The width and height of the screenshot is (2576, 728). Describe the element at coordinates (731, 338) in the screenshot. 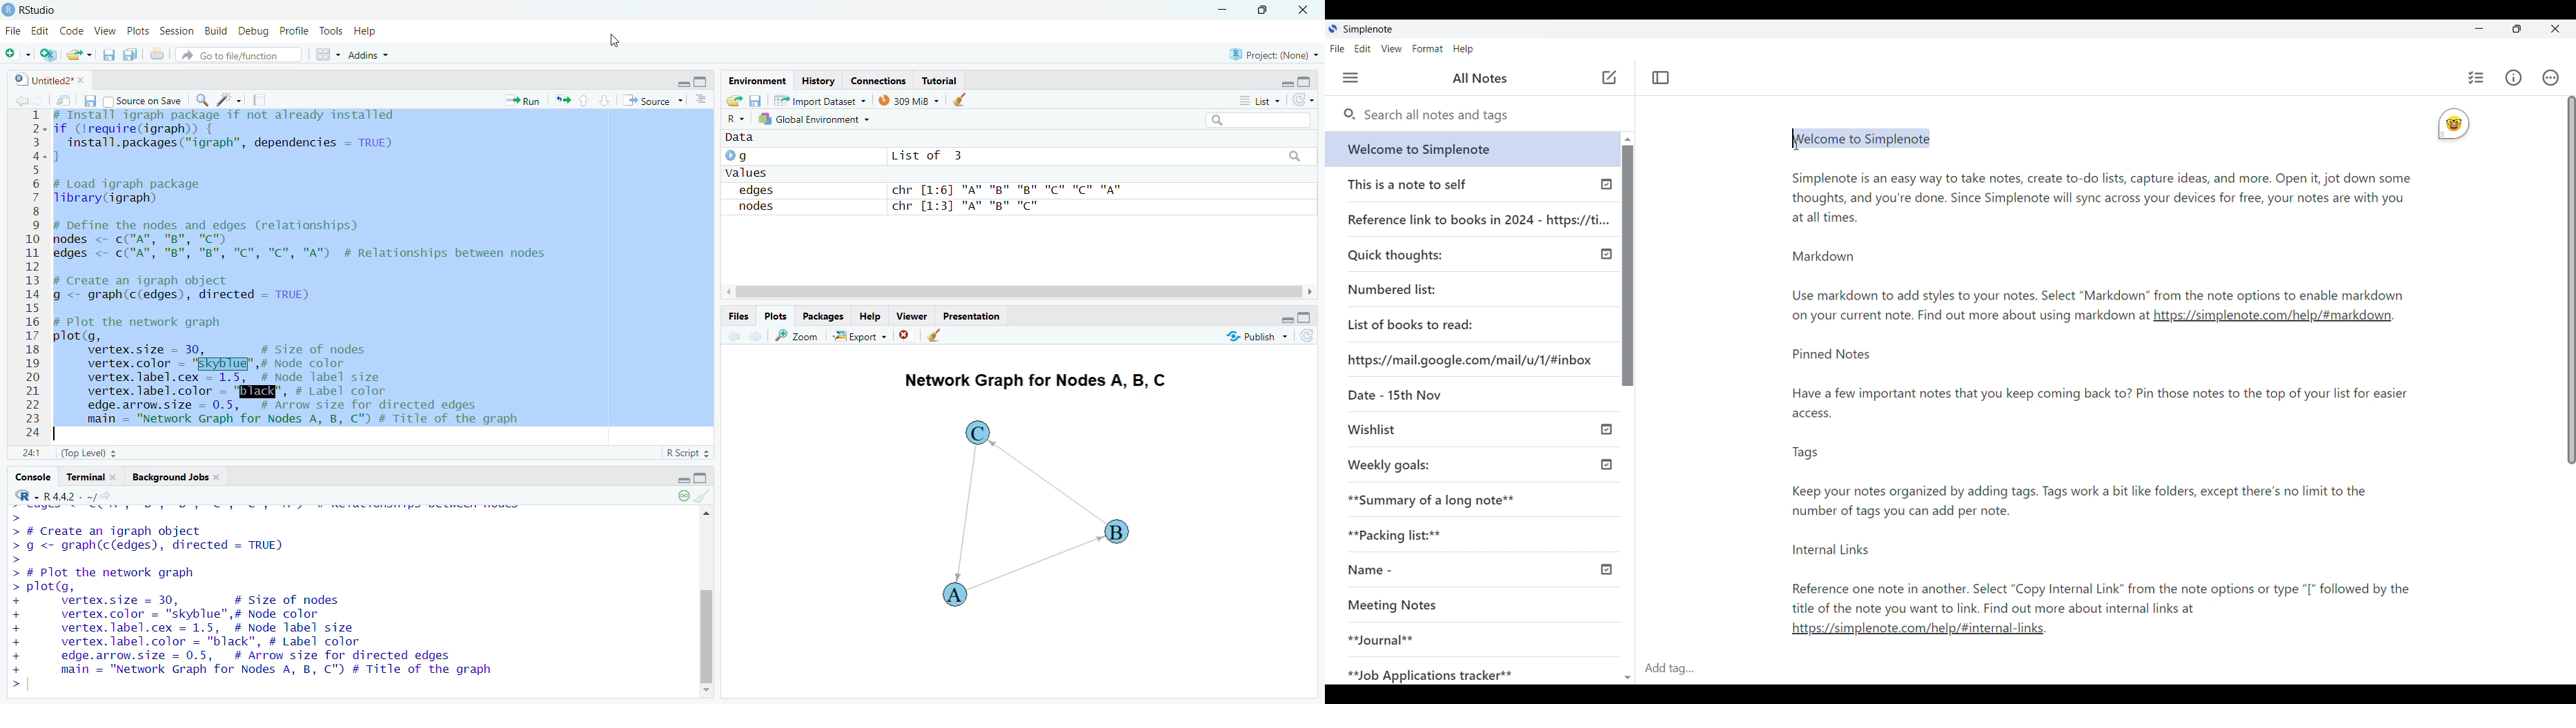

I see `back` at that location.